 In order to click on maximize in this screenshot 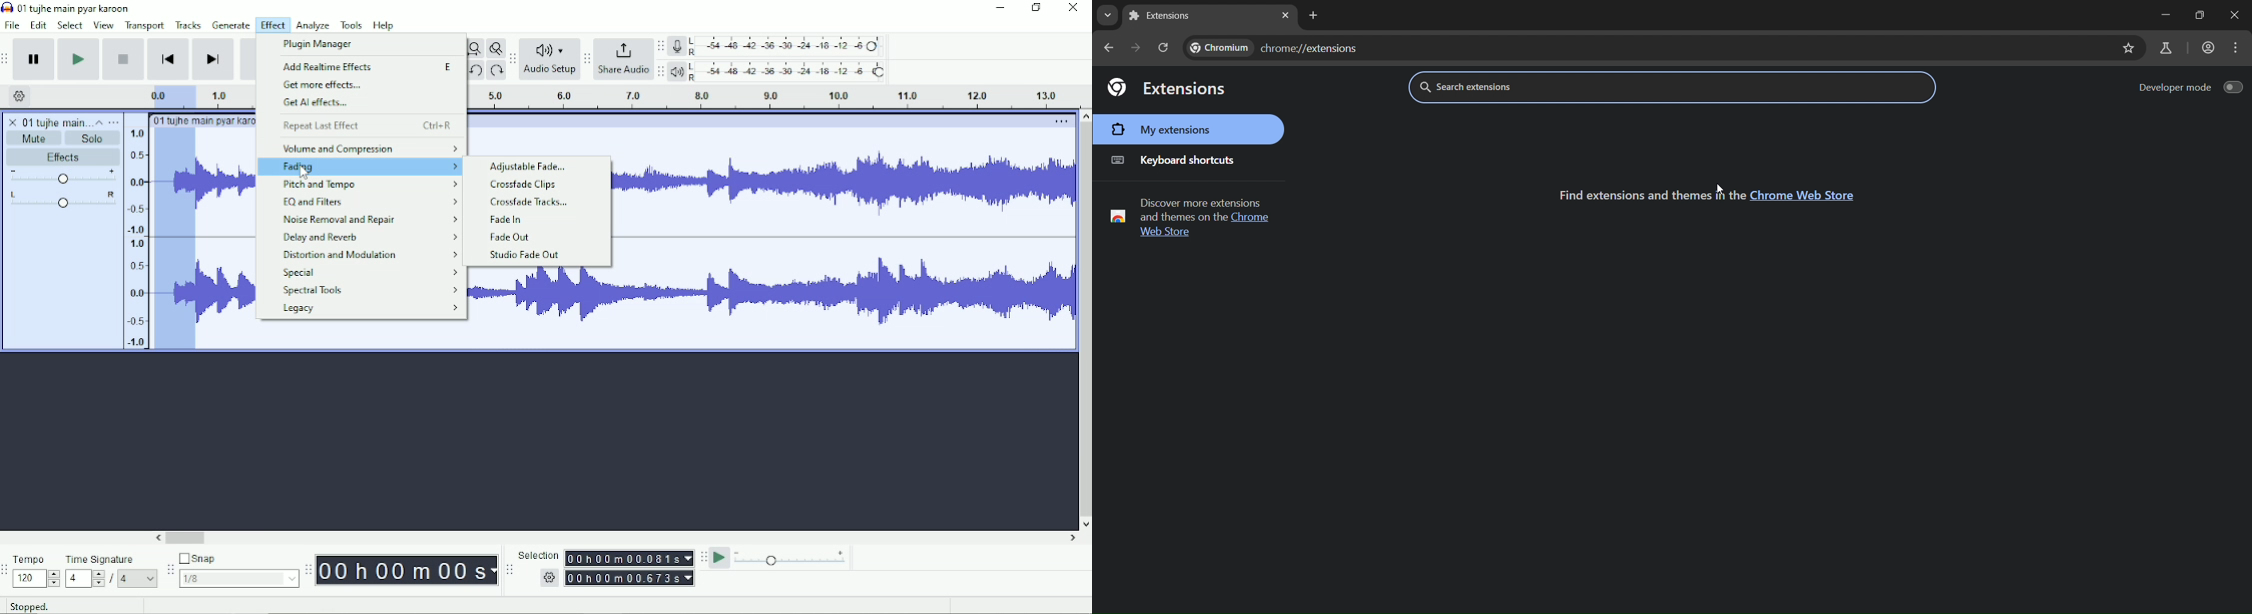, I will do `click(2199, 14)`.